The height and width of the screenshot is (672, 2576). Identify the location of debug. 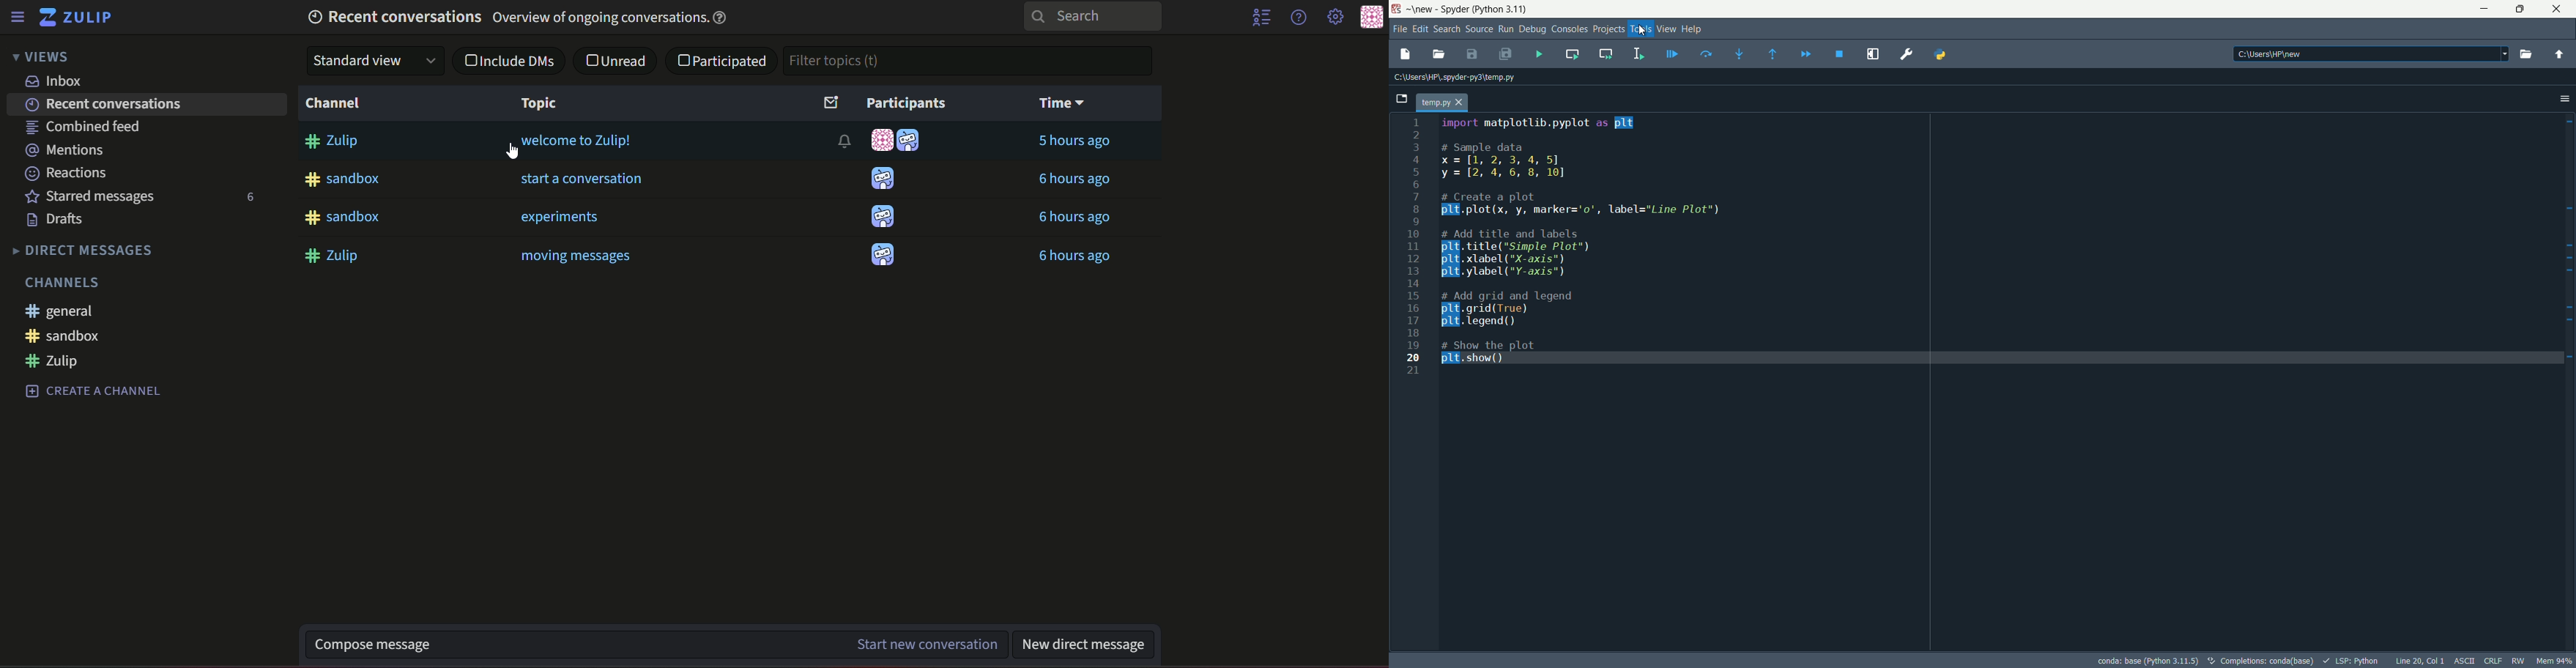
(1533, 28).